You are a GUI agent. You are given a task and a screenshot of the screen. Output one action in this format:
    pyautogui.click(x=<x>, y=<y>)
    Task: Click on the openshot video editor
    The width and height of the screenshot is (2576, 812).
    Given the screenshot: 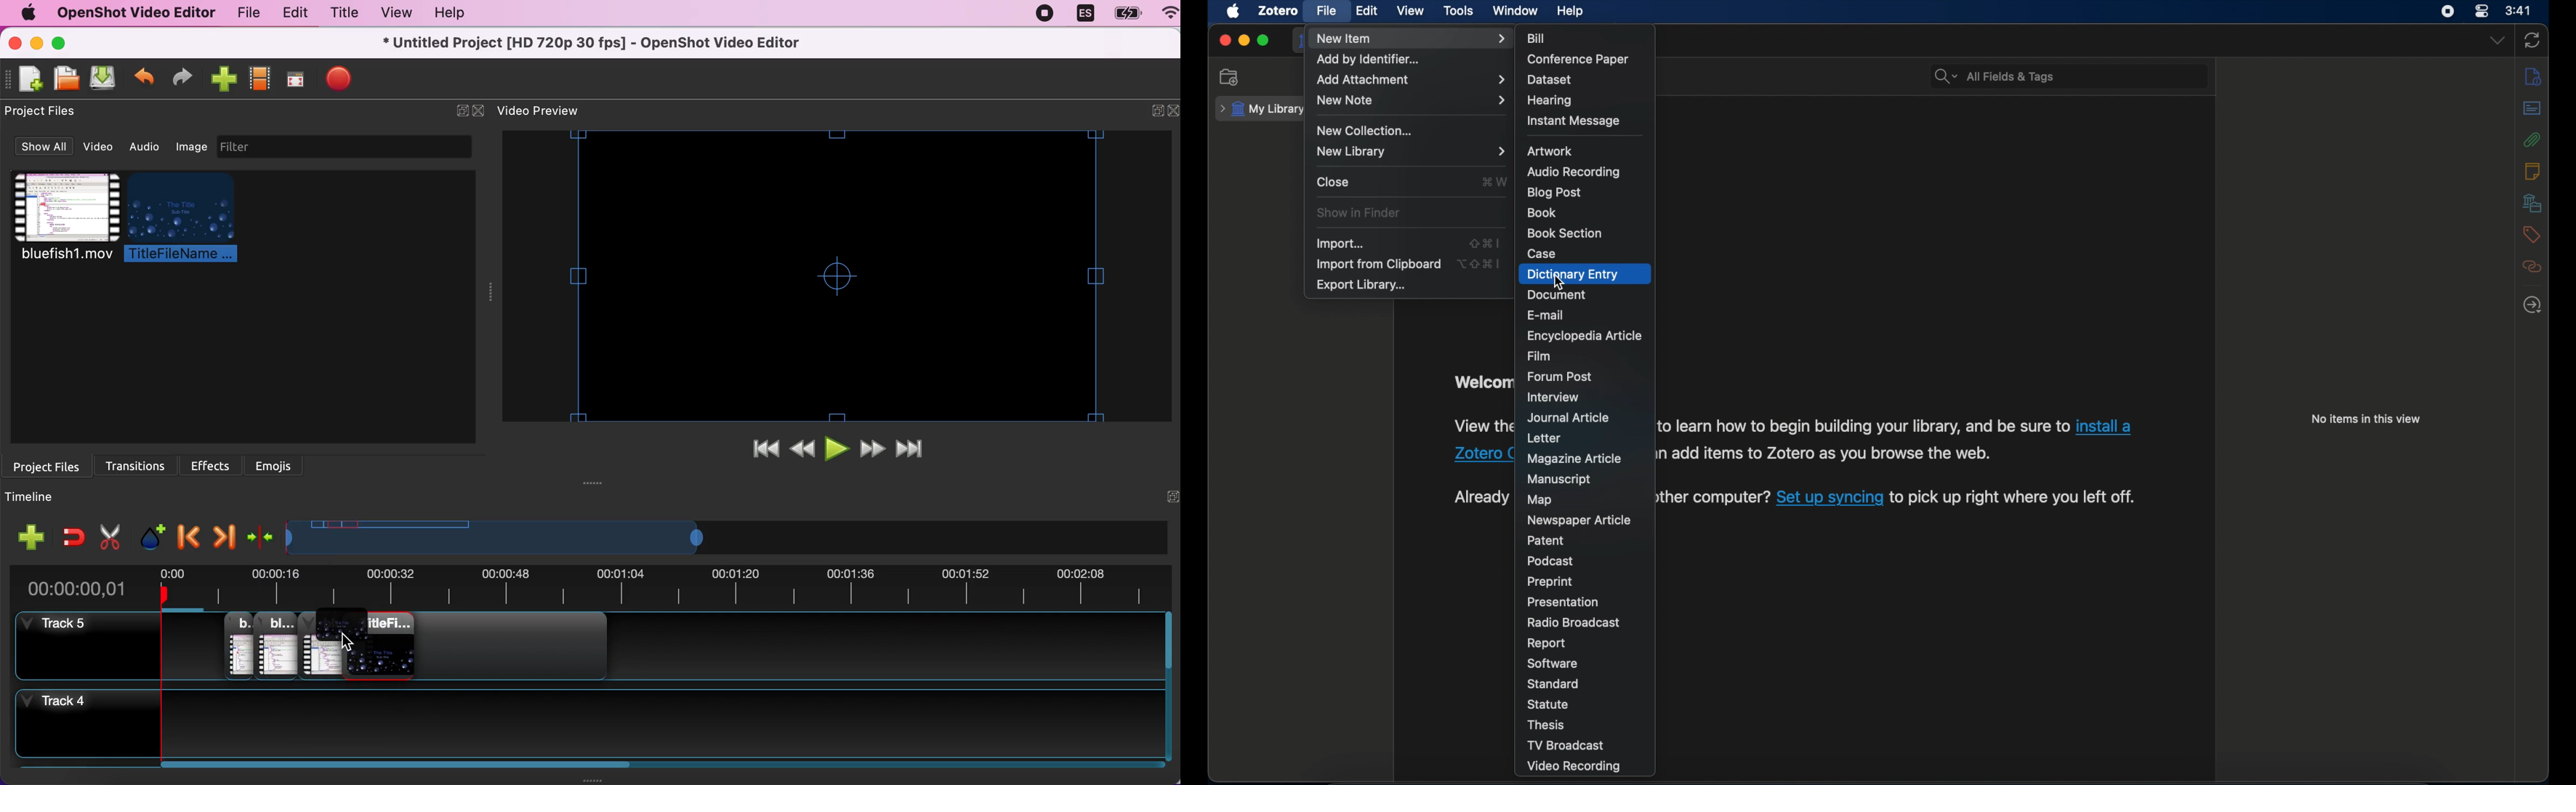 What is the action you would take?
    pyautogui.click(x=130, y=12)
    